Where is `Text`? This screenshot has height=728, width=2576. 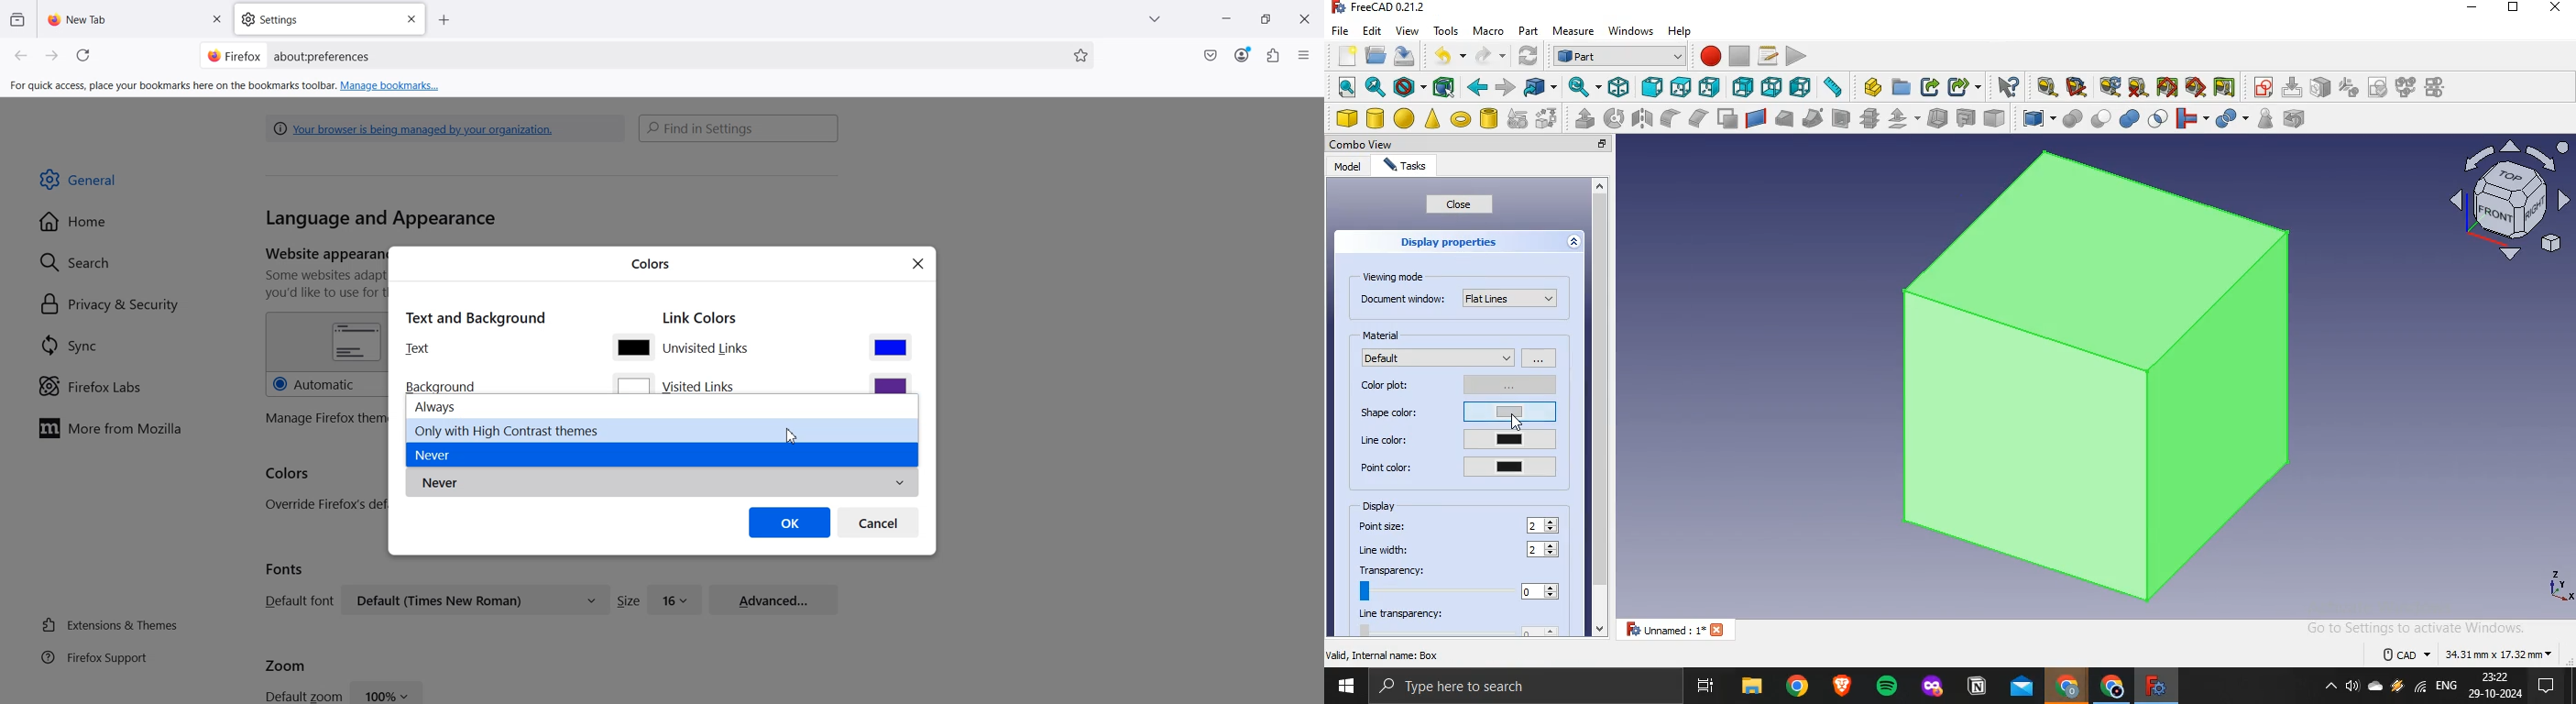 Text is located at coordinates (418, 348).